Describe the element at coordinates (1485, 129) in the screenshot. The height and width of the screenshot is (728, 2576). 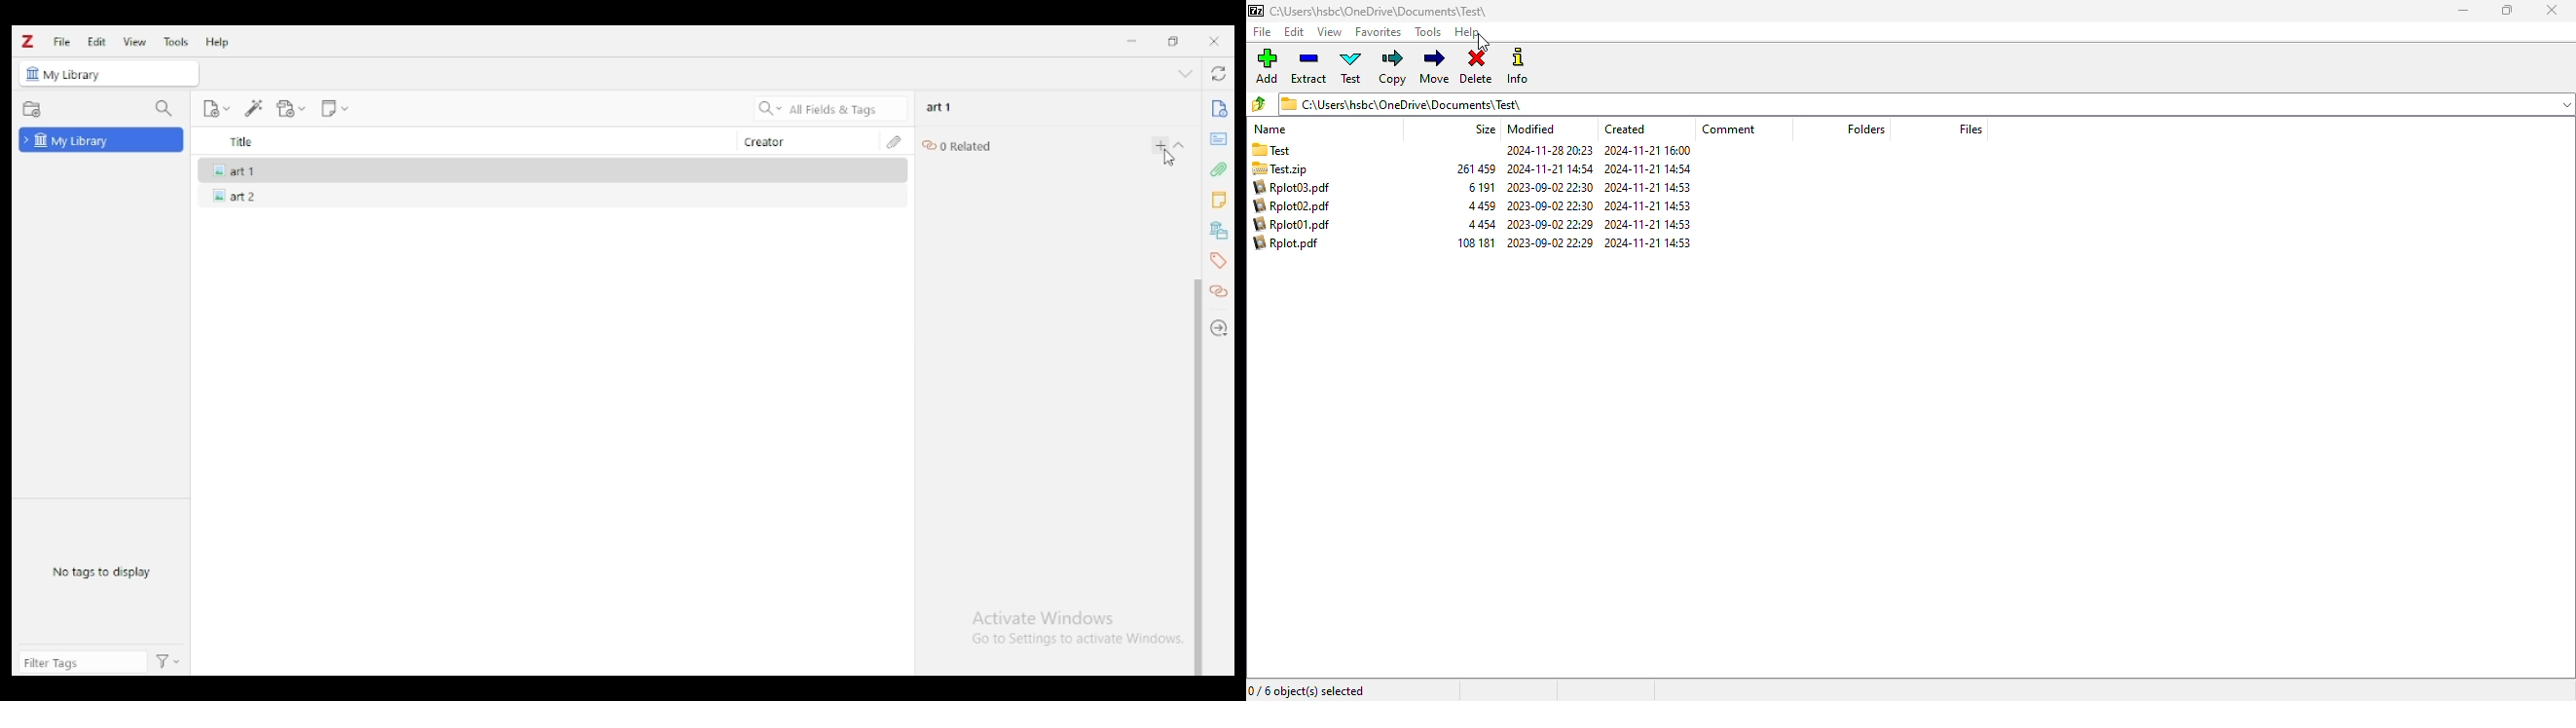
I see `size` at that location.